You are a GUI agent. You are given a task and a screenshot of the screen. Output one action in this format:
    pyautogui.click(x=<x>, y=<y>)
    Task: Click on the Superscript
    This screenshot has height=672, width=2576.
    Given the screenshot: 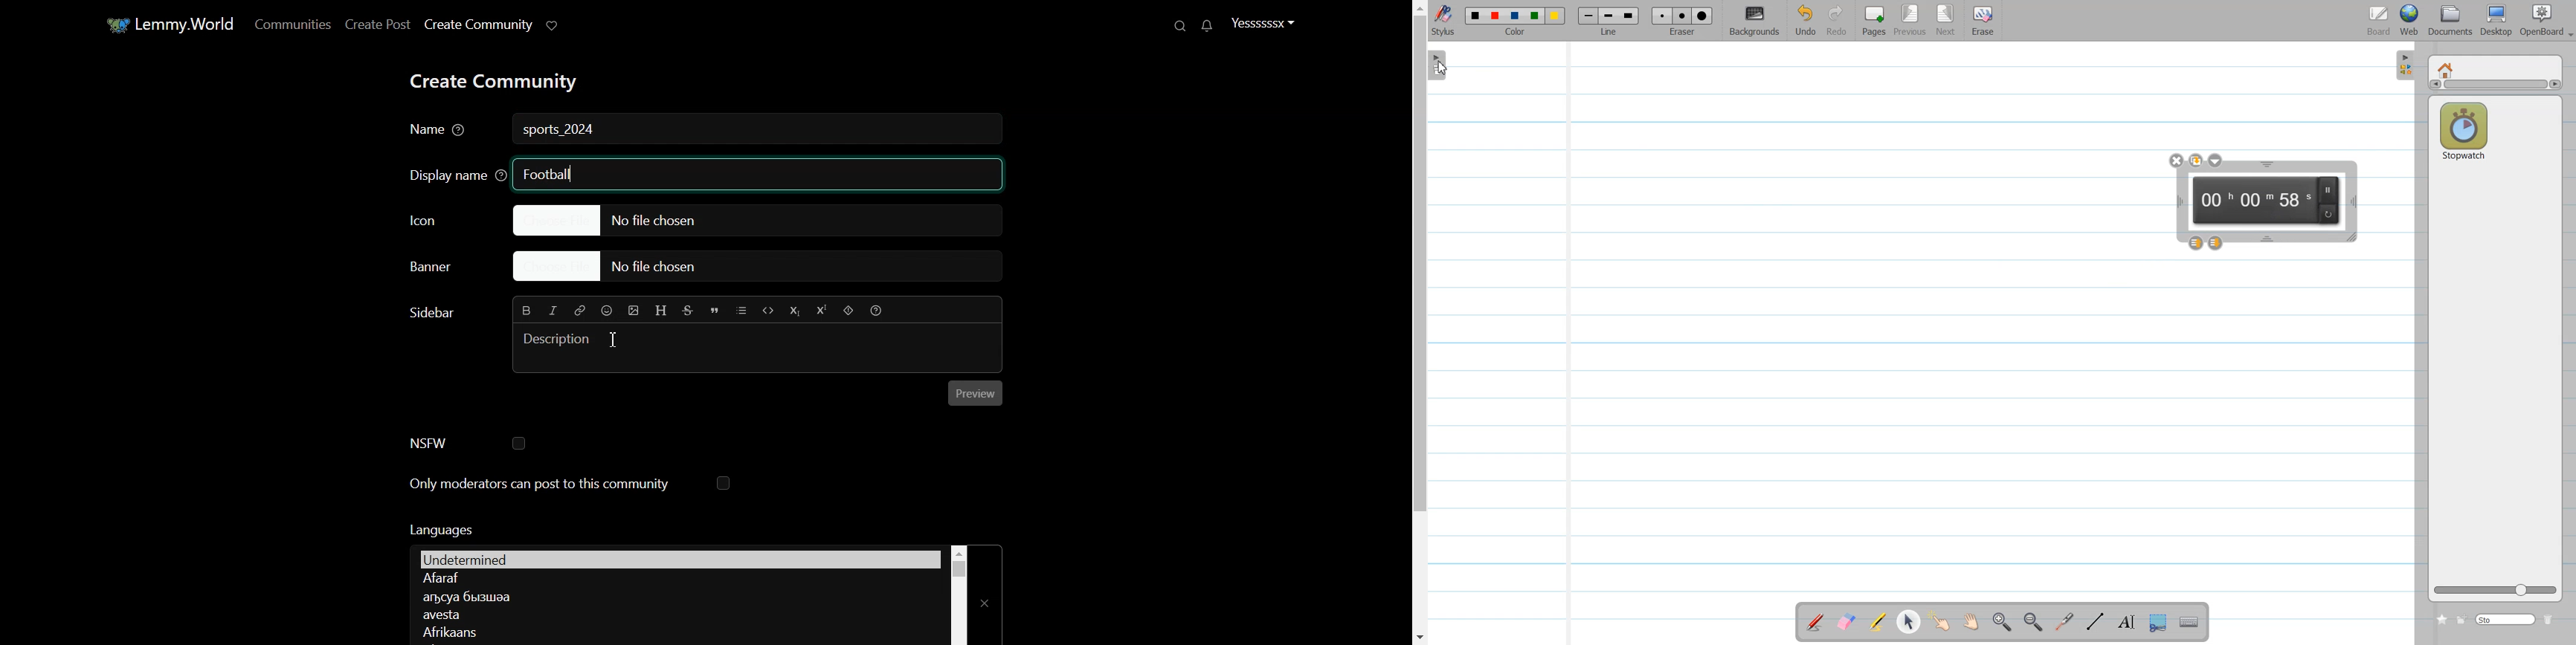 What is the action you would take?
    pyautogui.click(x=820, y=311)
    